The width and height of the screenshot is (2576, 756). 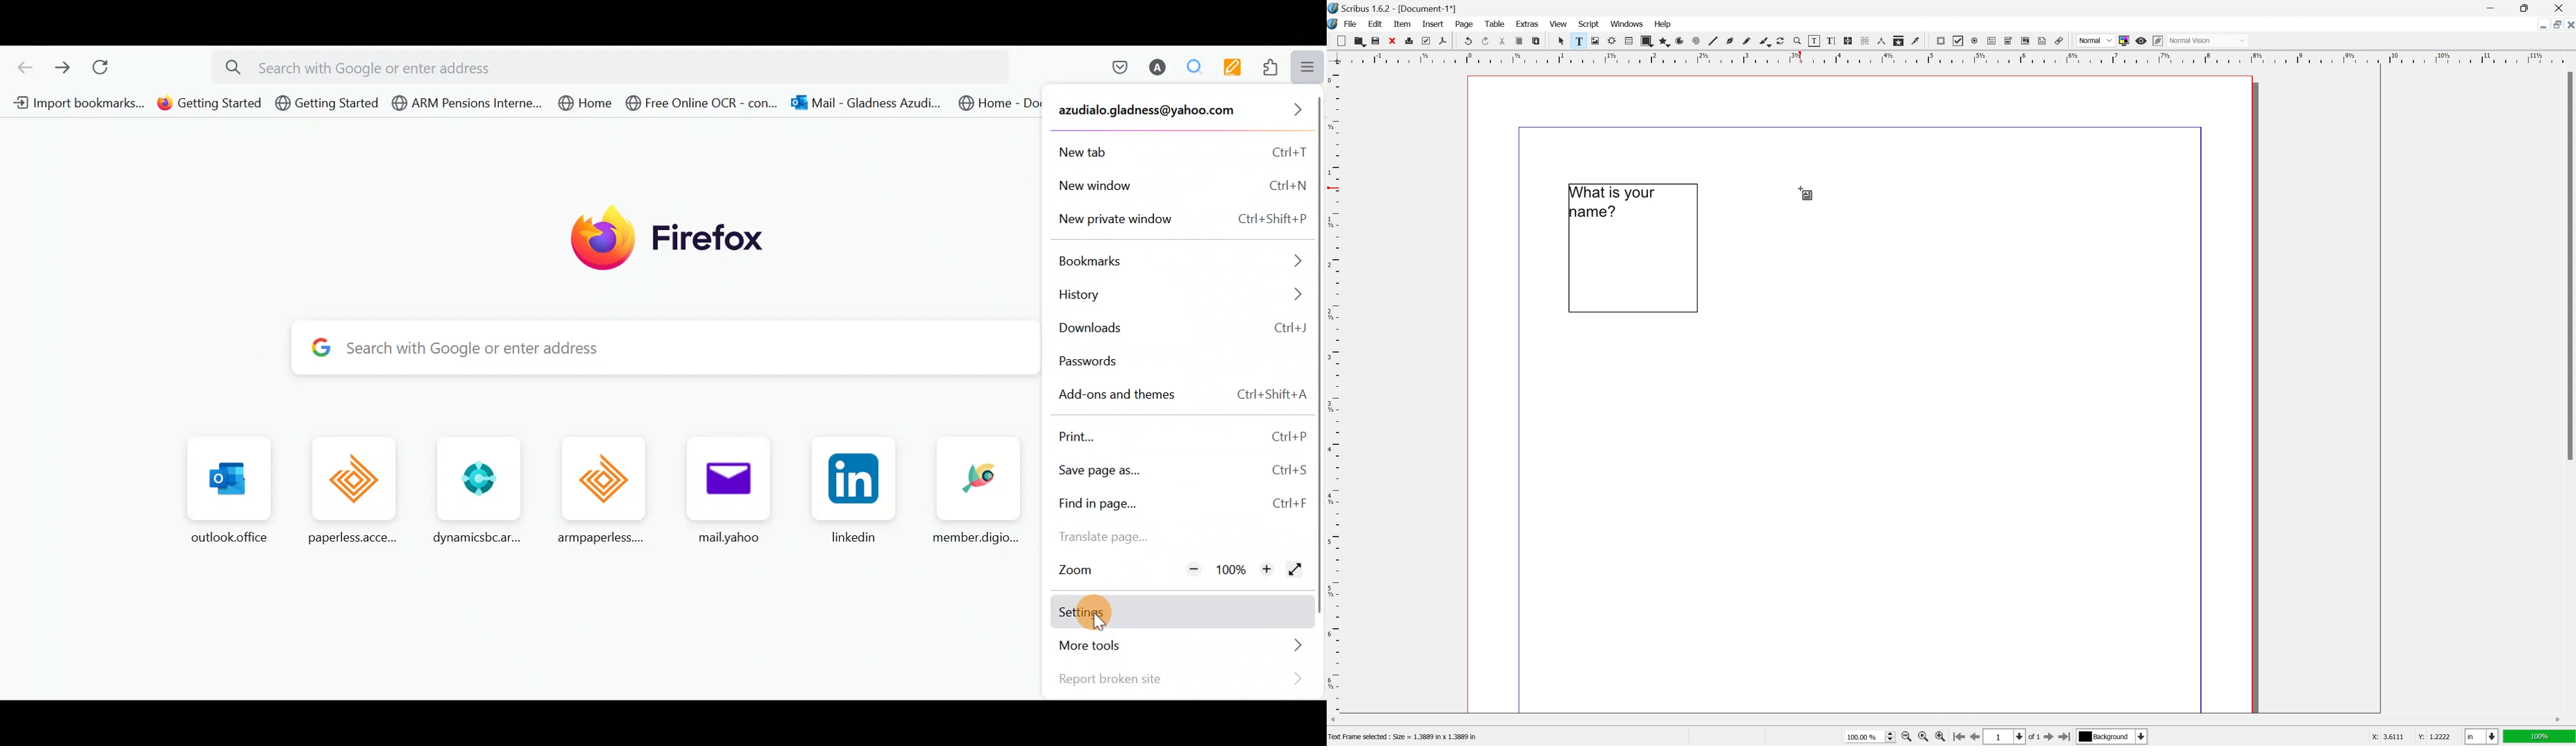 I want to click on normal, so click(x=2096, y=40).